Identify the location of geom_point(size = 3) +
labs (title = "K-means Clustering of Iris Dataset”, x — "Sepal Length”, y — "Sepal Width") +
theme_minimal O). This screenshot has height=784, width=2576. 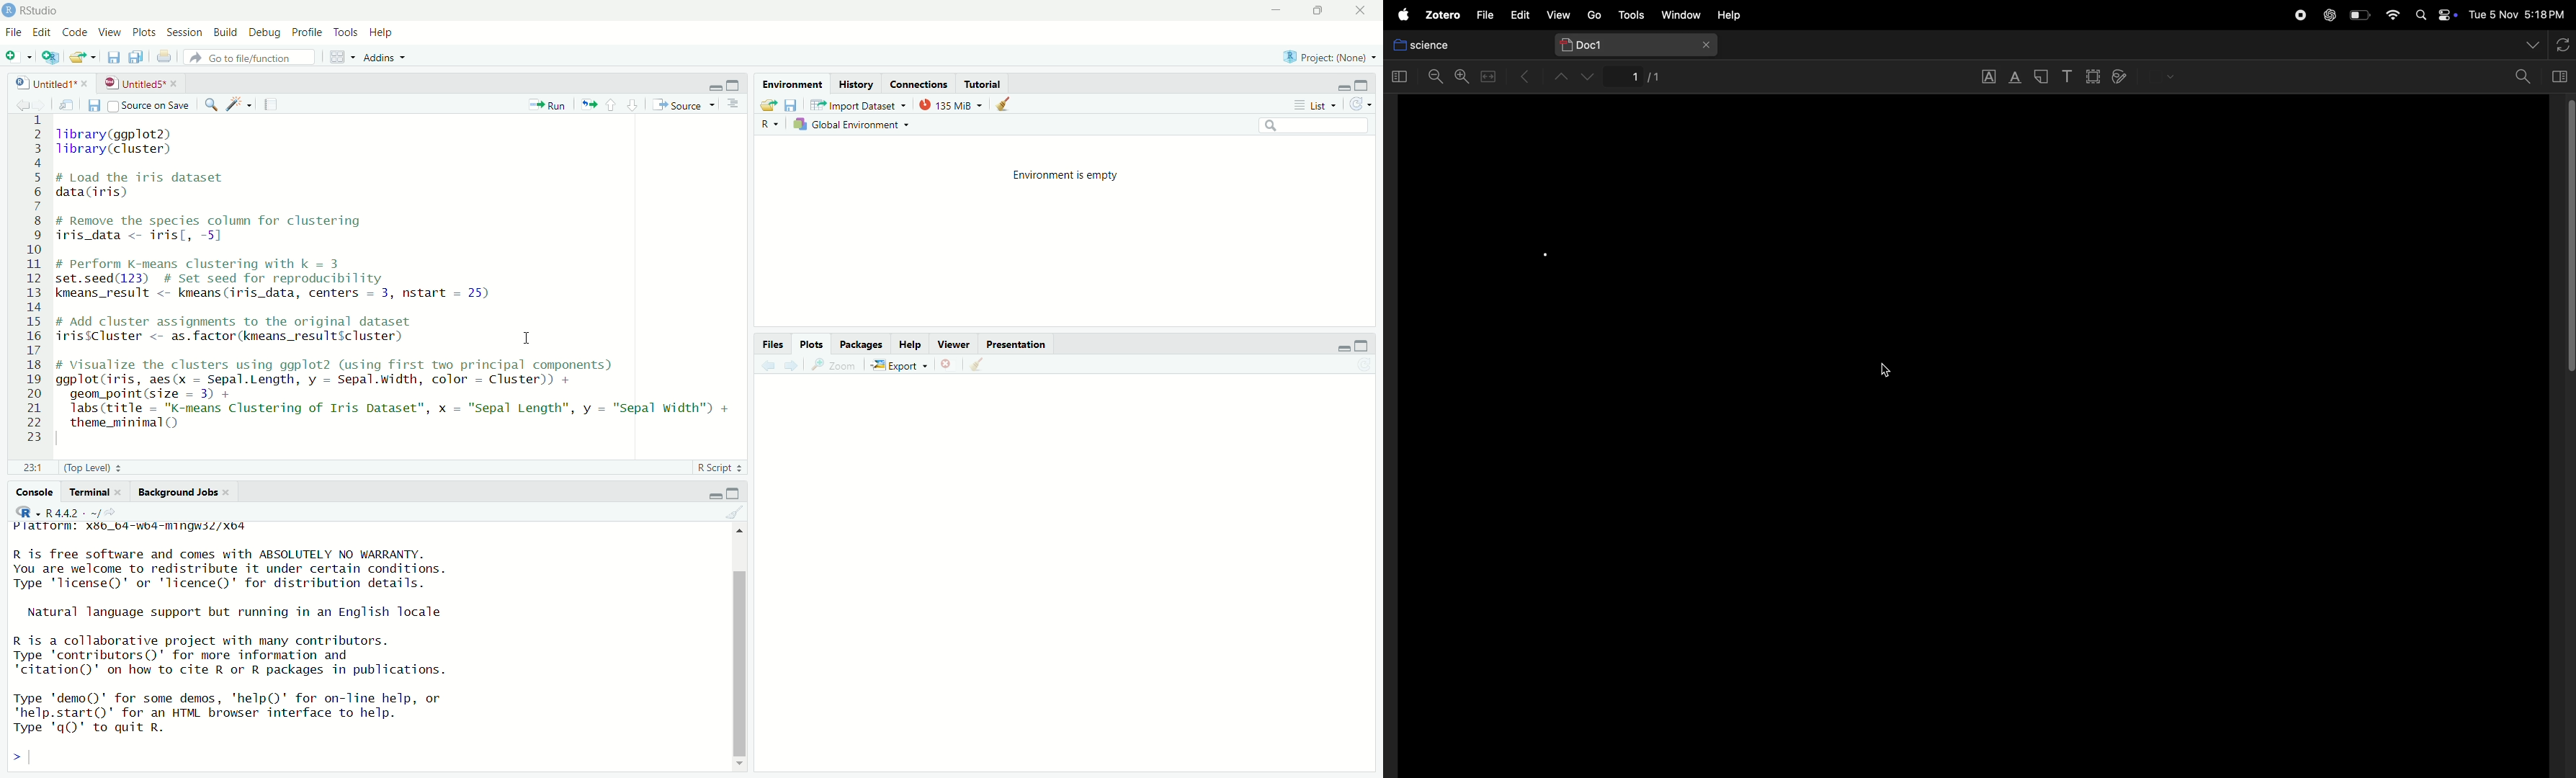
(406, 410).